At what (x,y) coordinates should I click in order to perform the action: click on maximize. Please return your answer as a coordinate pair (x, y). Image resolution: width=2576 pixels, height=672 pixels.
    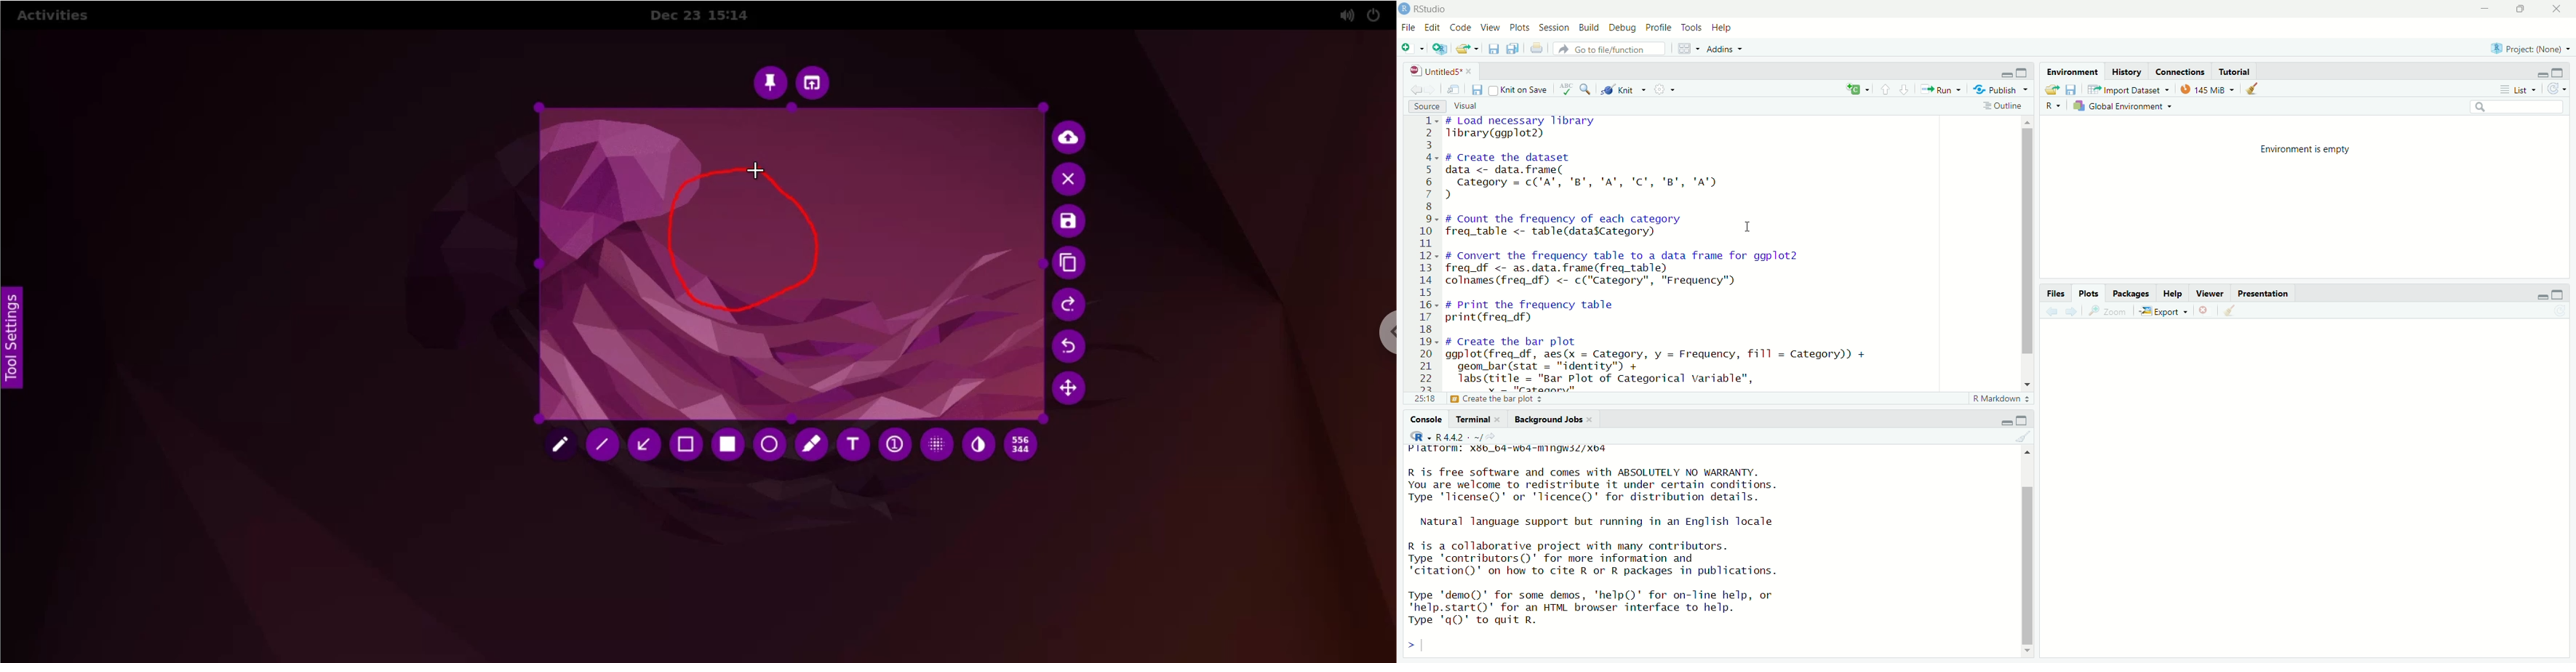
    Looking at the image, I should click on (2022, 421).